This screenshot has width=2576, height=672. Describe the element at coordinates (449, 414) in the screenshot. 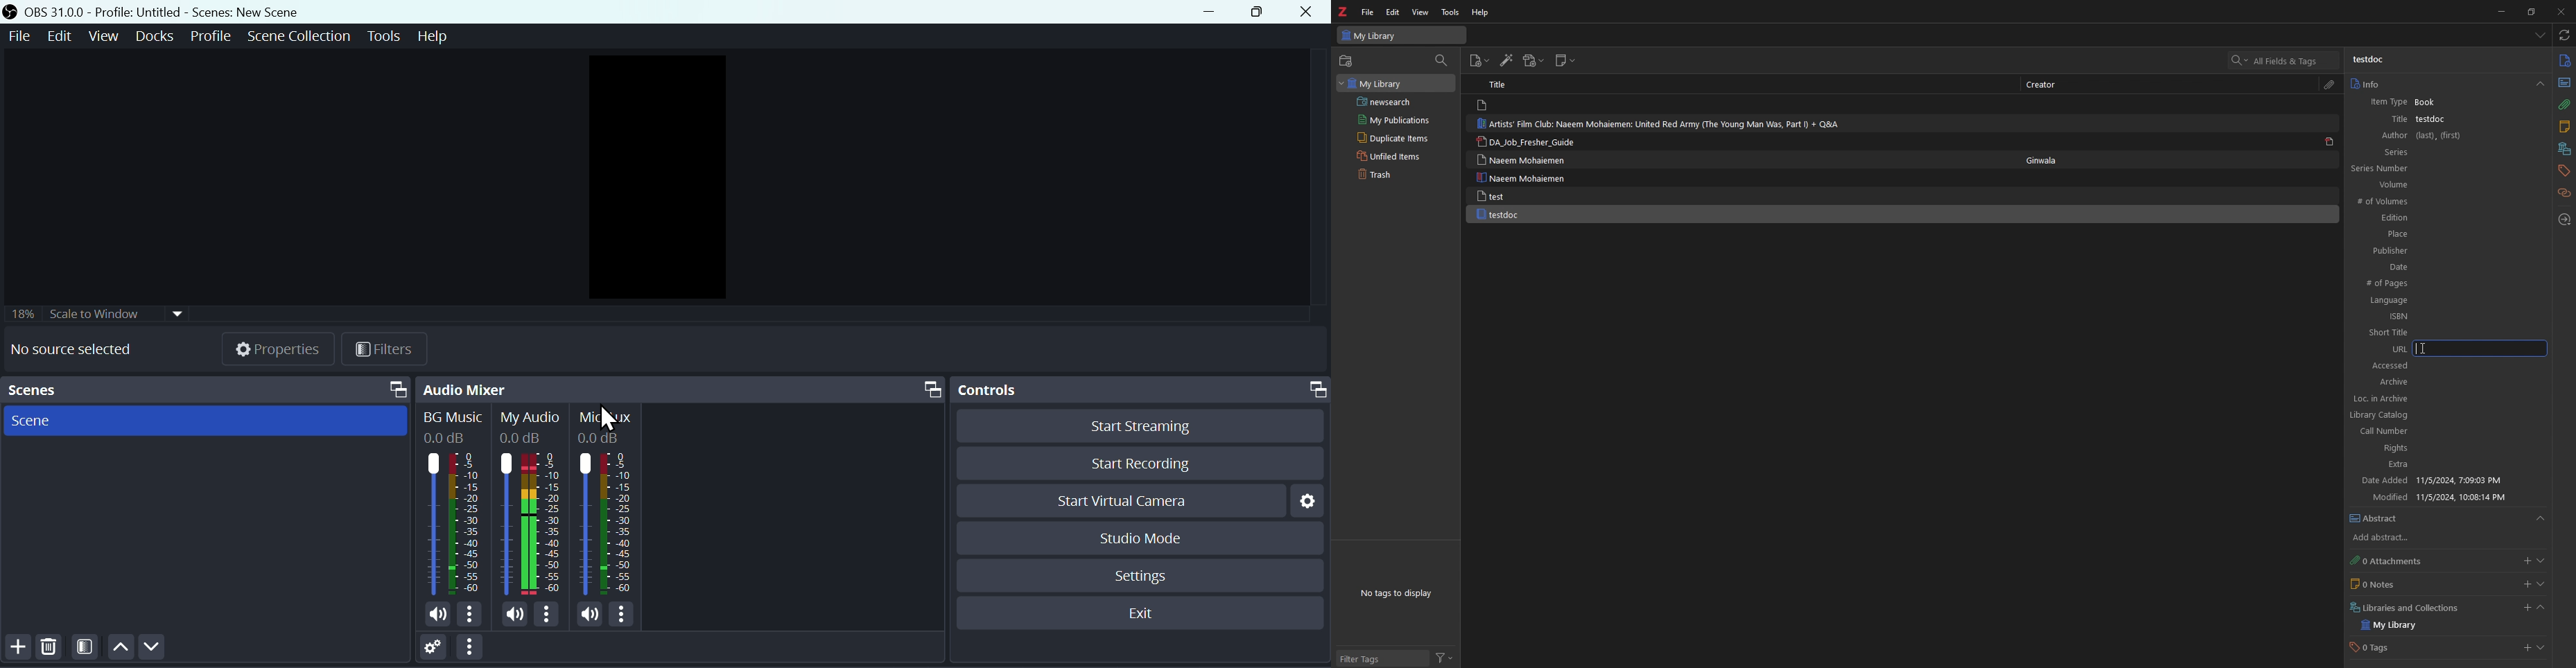

I see `BG Music` at that location.